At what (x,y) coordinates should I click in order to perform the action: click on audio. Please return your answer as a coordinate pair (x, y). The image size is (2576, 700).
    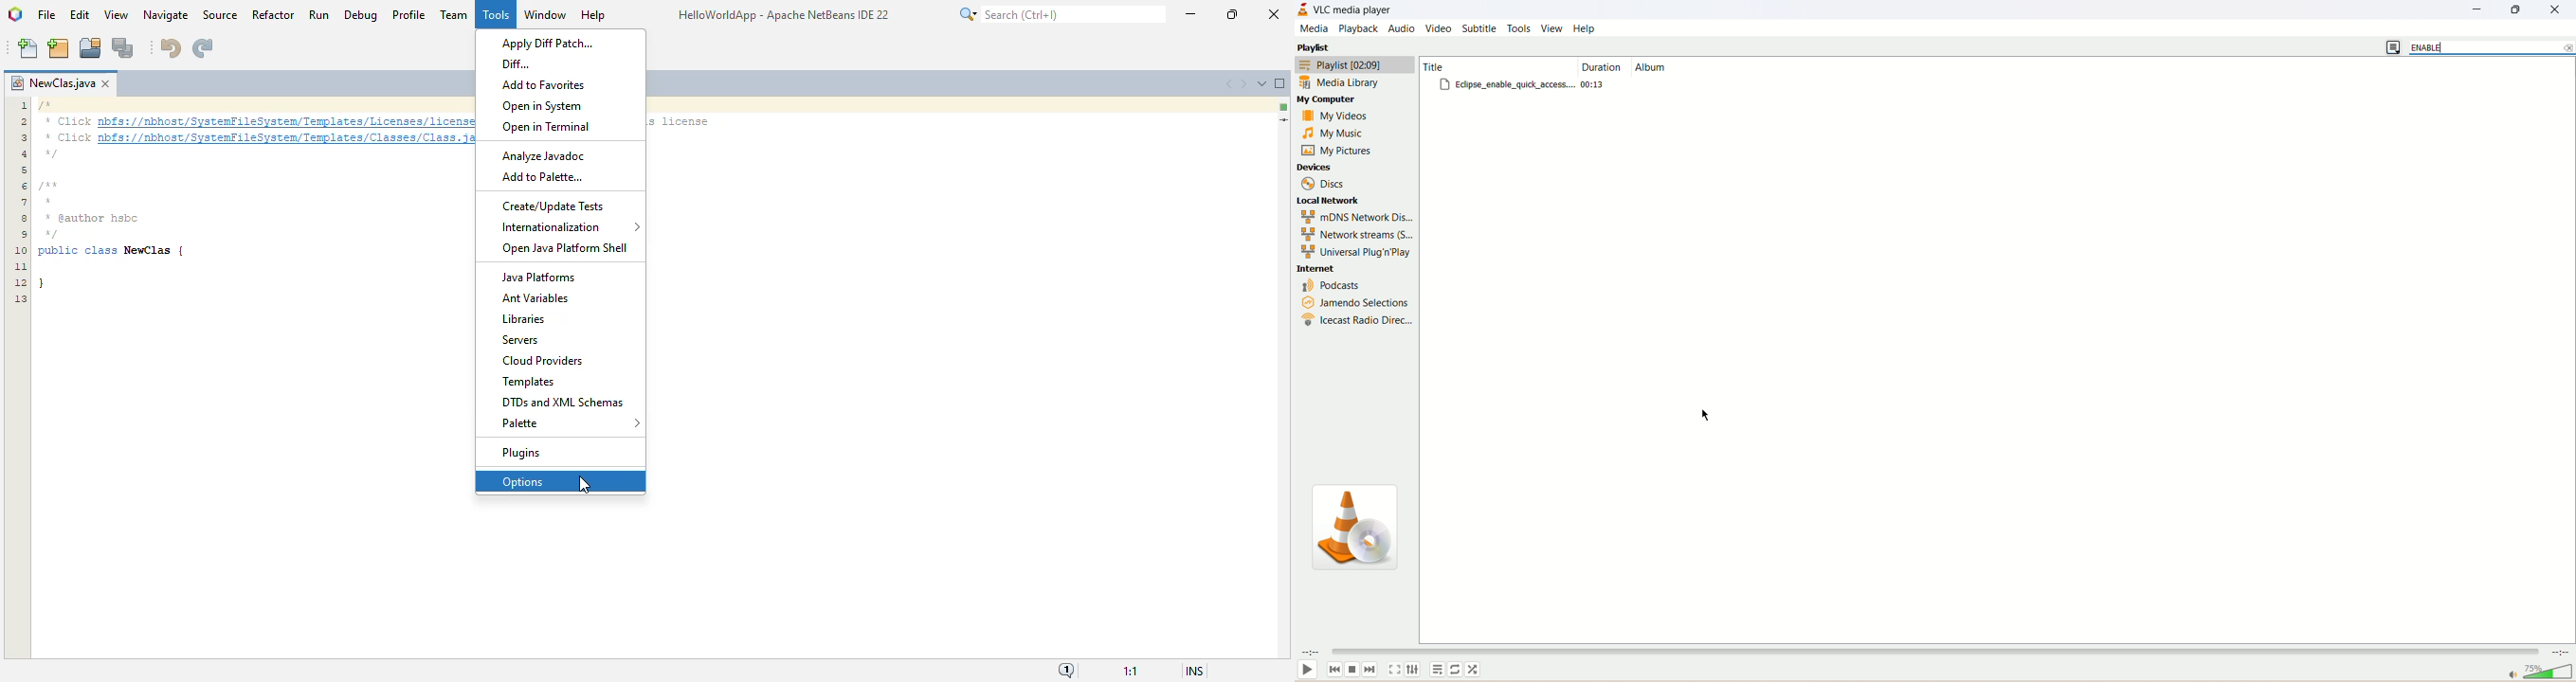
    Looking at the image, I should click on (1400, 28).